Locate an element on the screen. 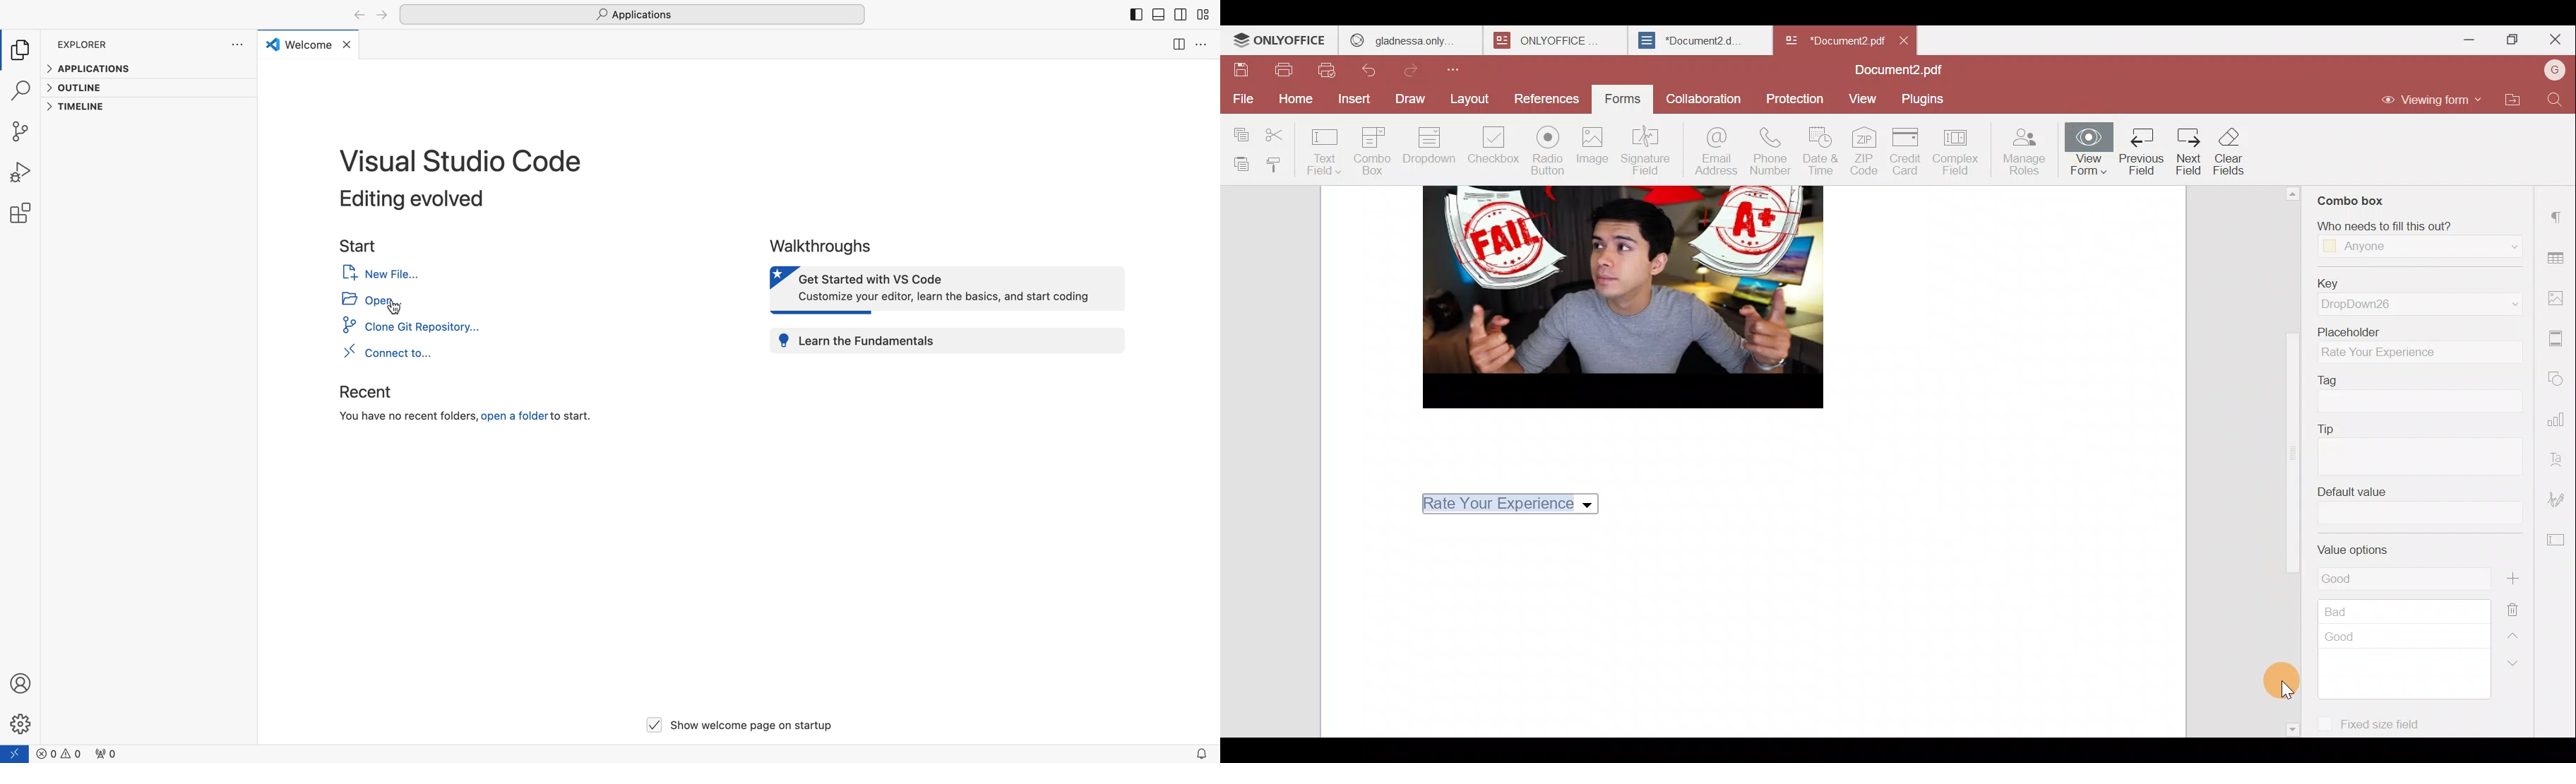 This screenshot has height=784, width=2576. Cursor is located at coordinates (2272, 673).